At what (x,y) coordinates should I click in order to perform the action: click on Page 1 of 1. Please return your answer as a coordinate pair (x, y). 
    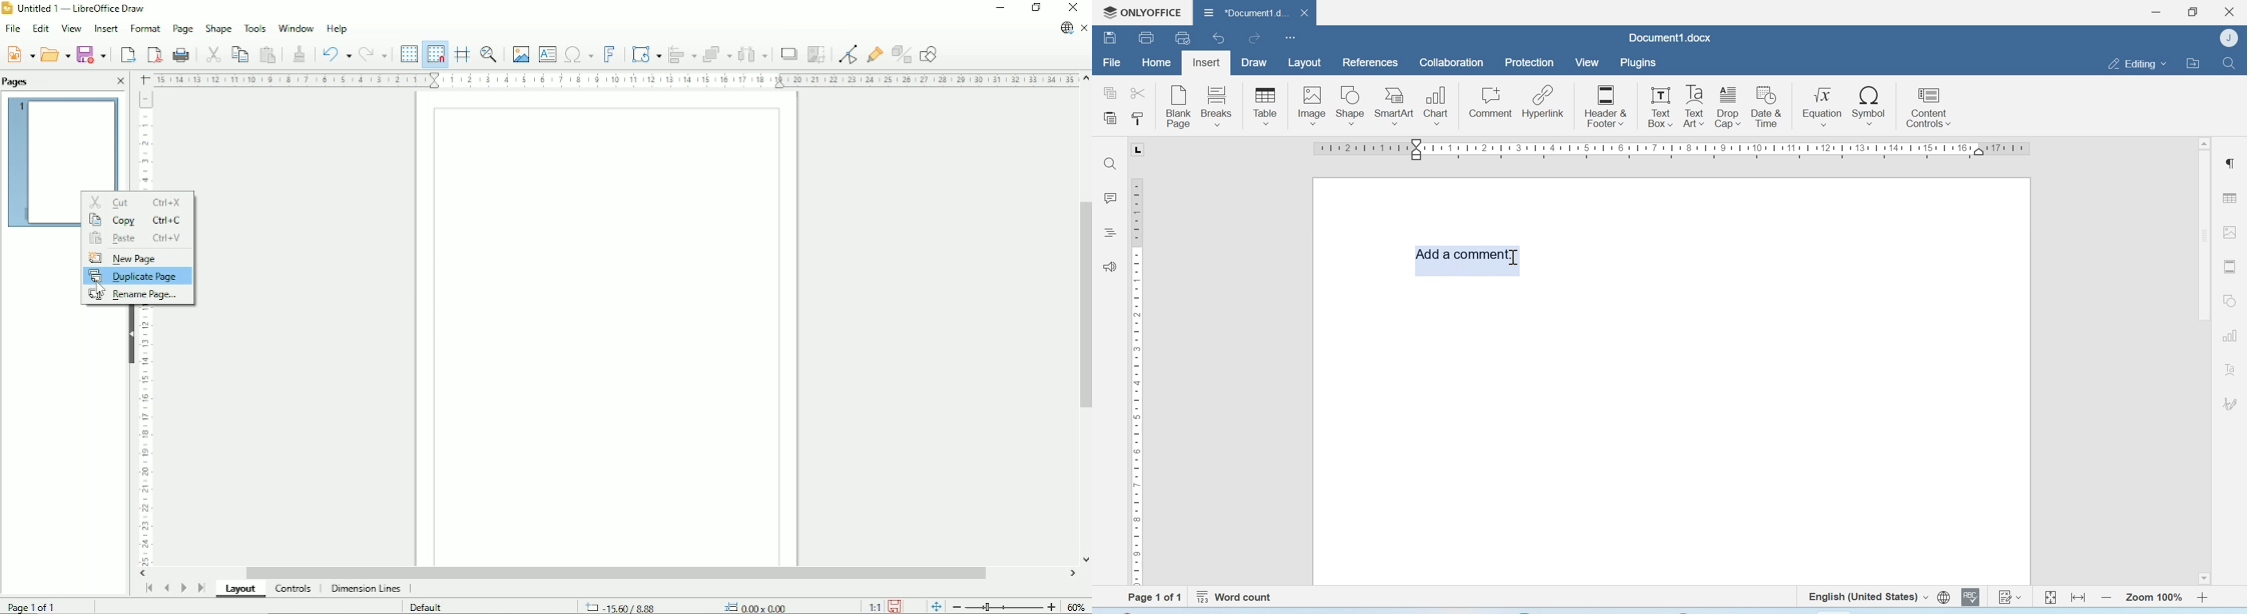
    Looking at the image, I should click on (1154, 597).